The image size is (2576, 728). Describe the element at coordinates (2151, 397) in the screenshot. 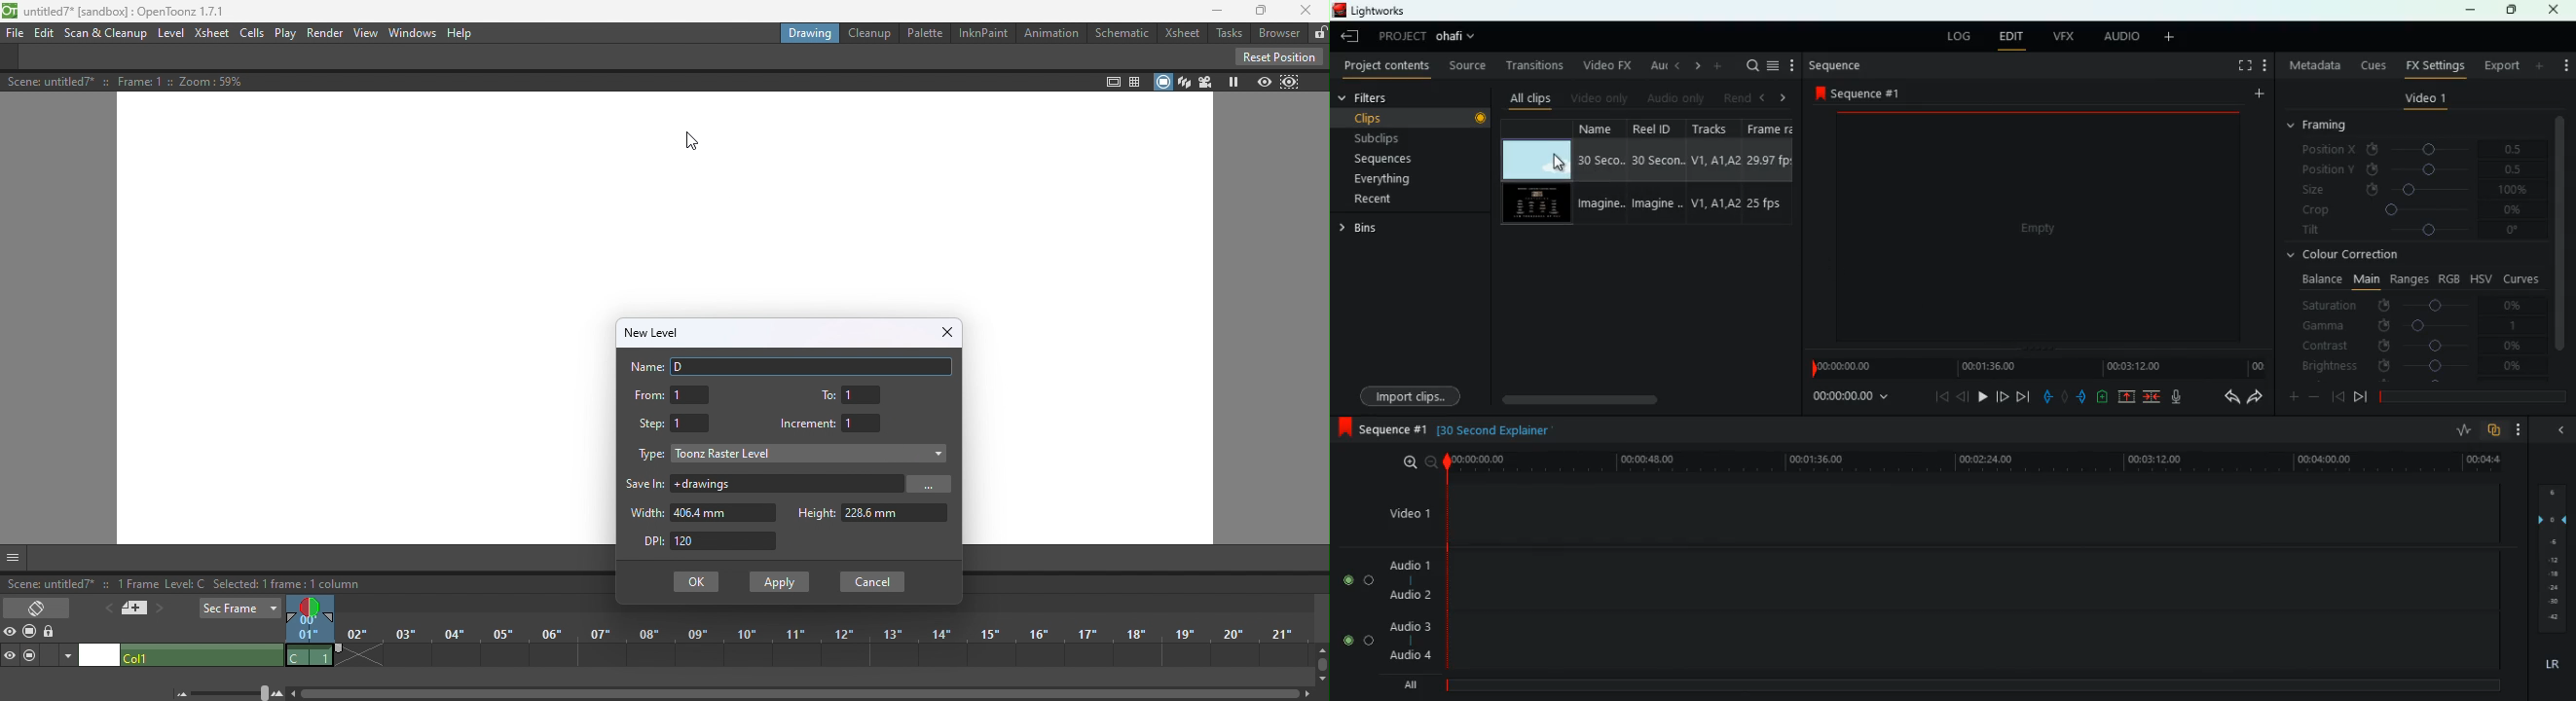

I see `join` at that location.